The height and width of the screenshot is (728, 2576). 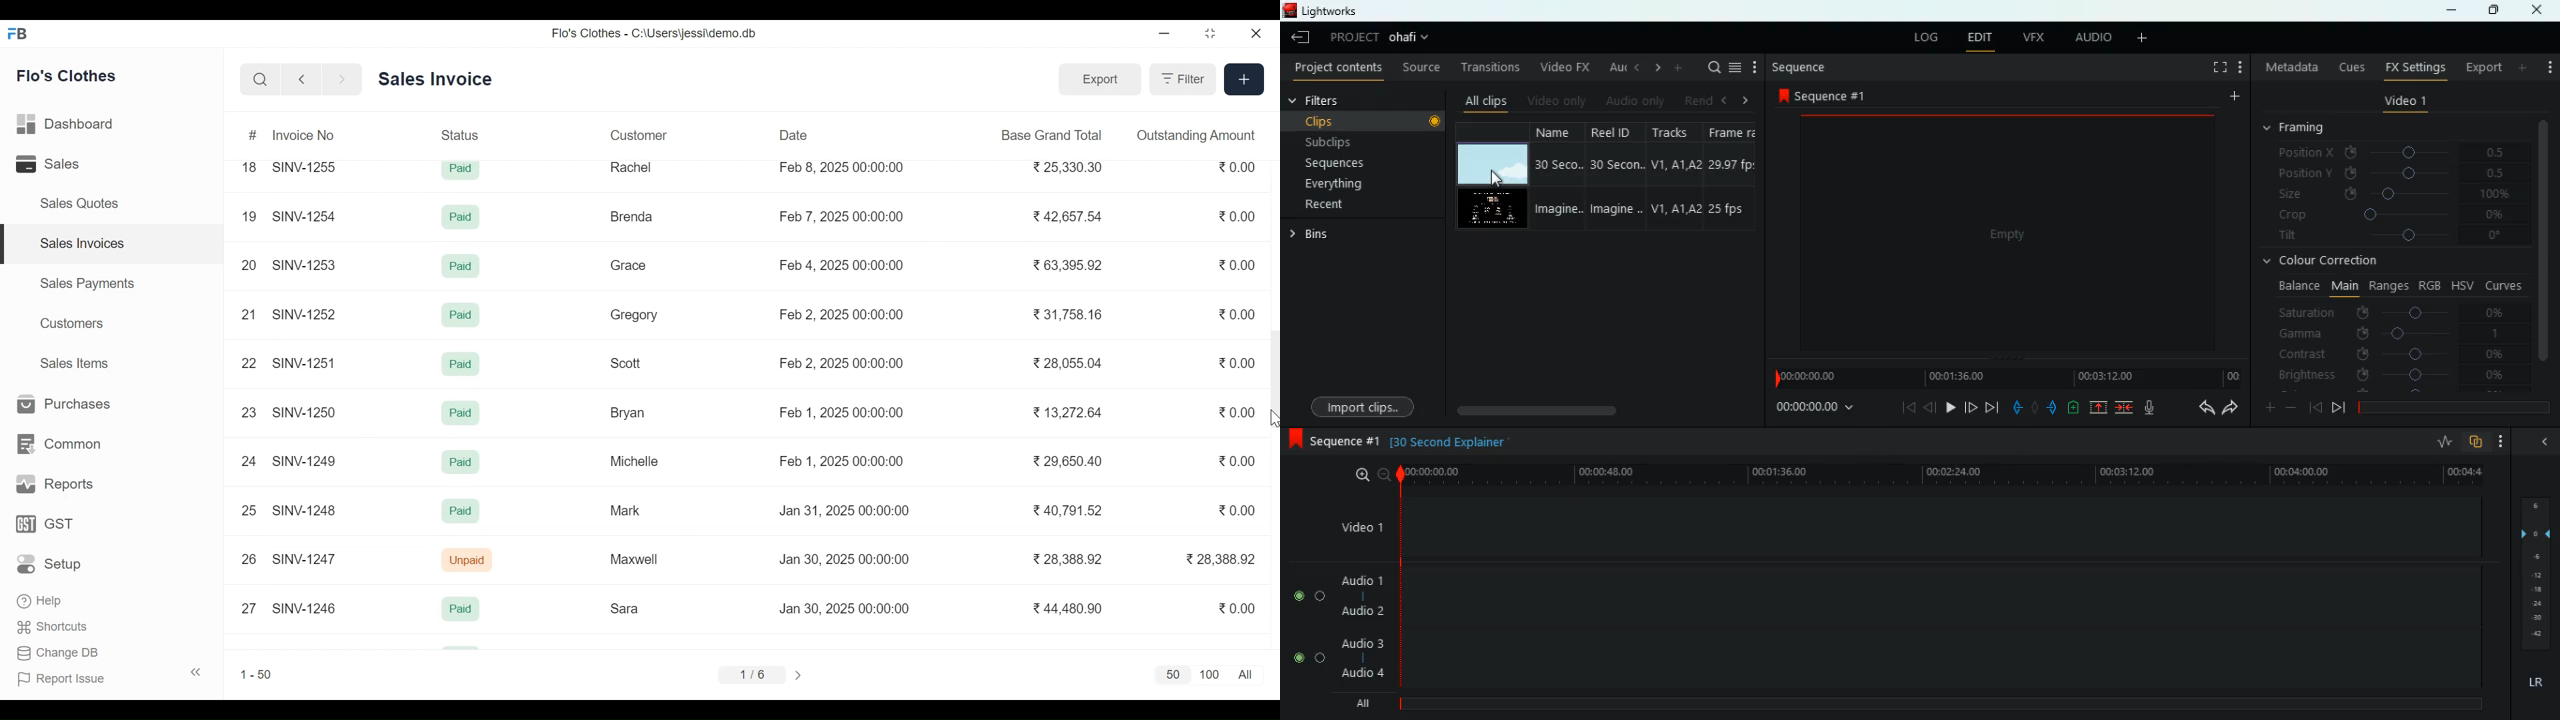 I want to click on Flo's Clothes - C:\Users\jessi\demo.db, so click(x=656, y=33).